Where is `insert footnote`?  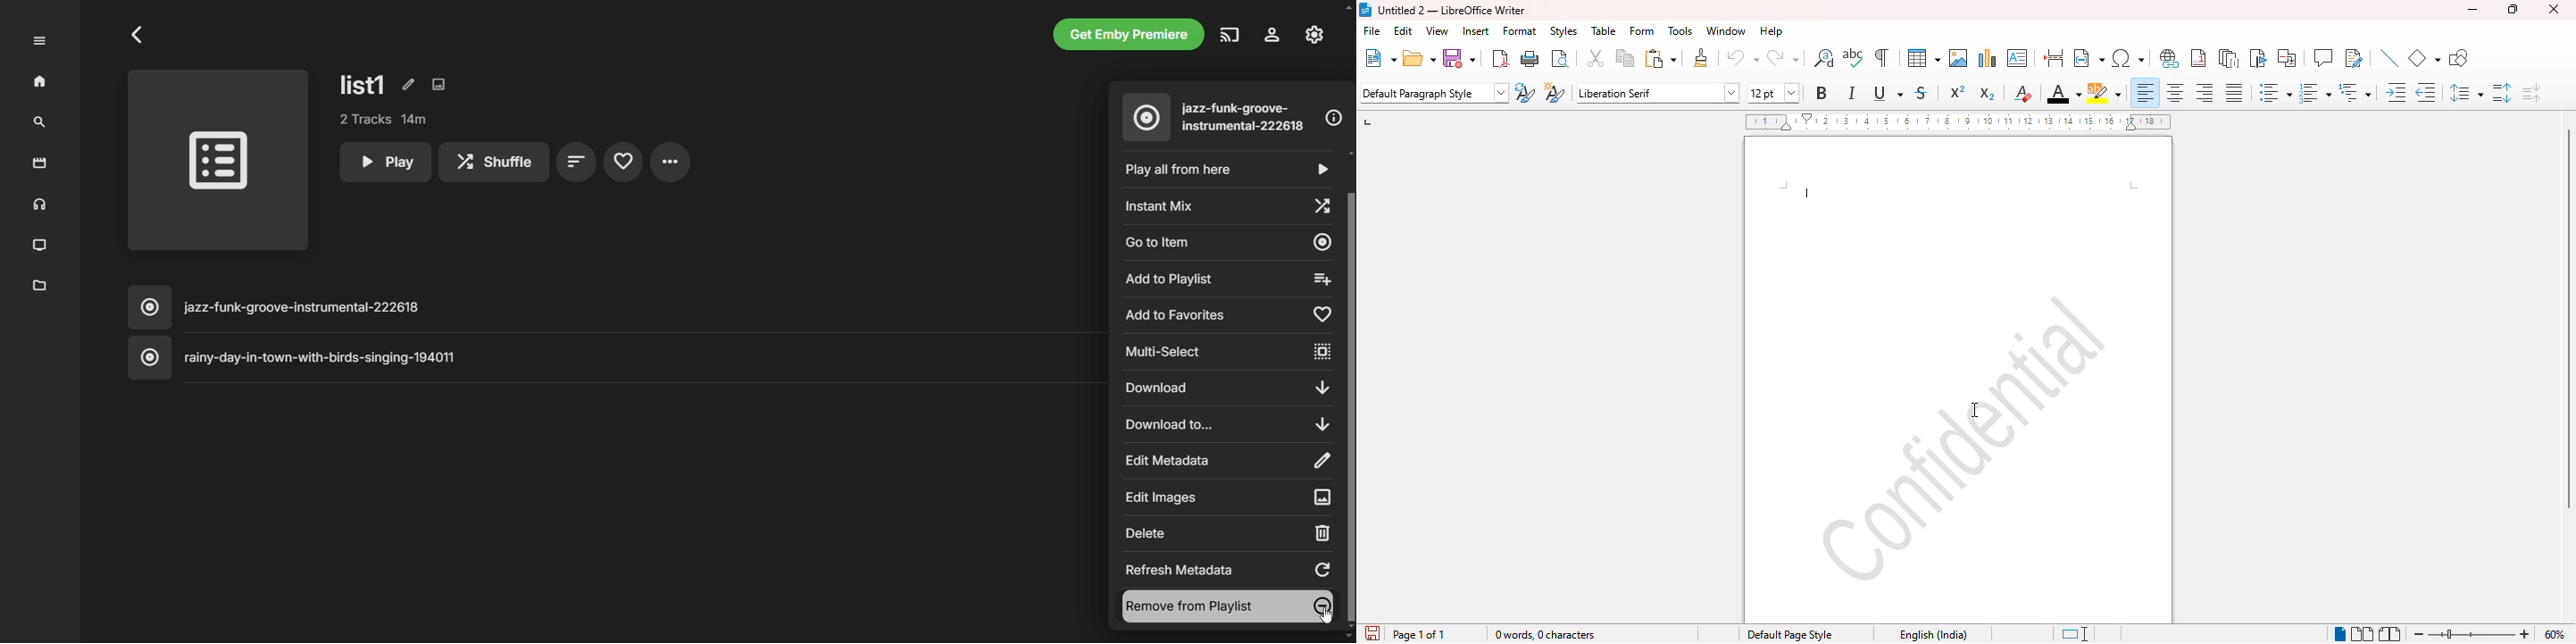 insert footnote is located at coordinates (2199, 58).